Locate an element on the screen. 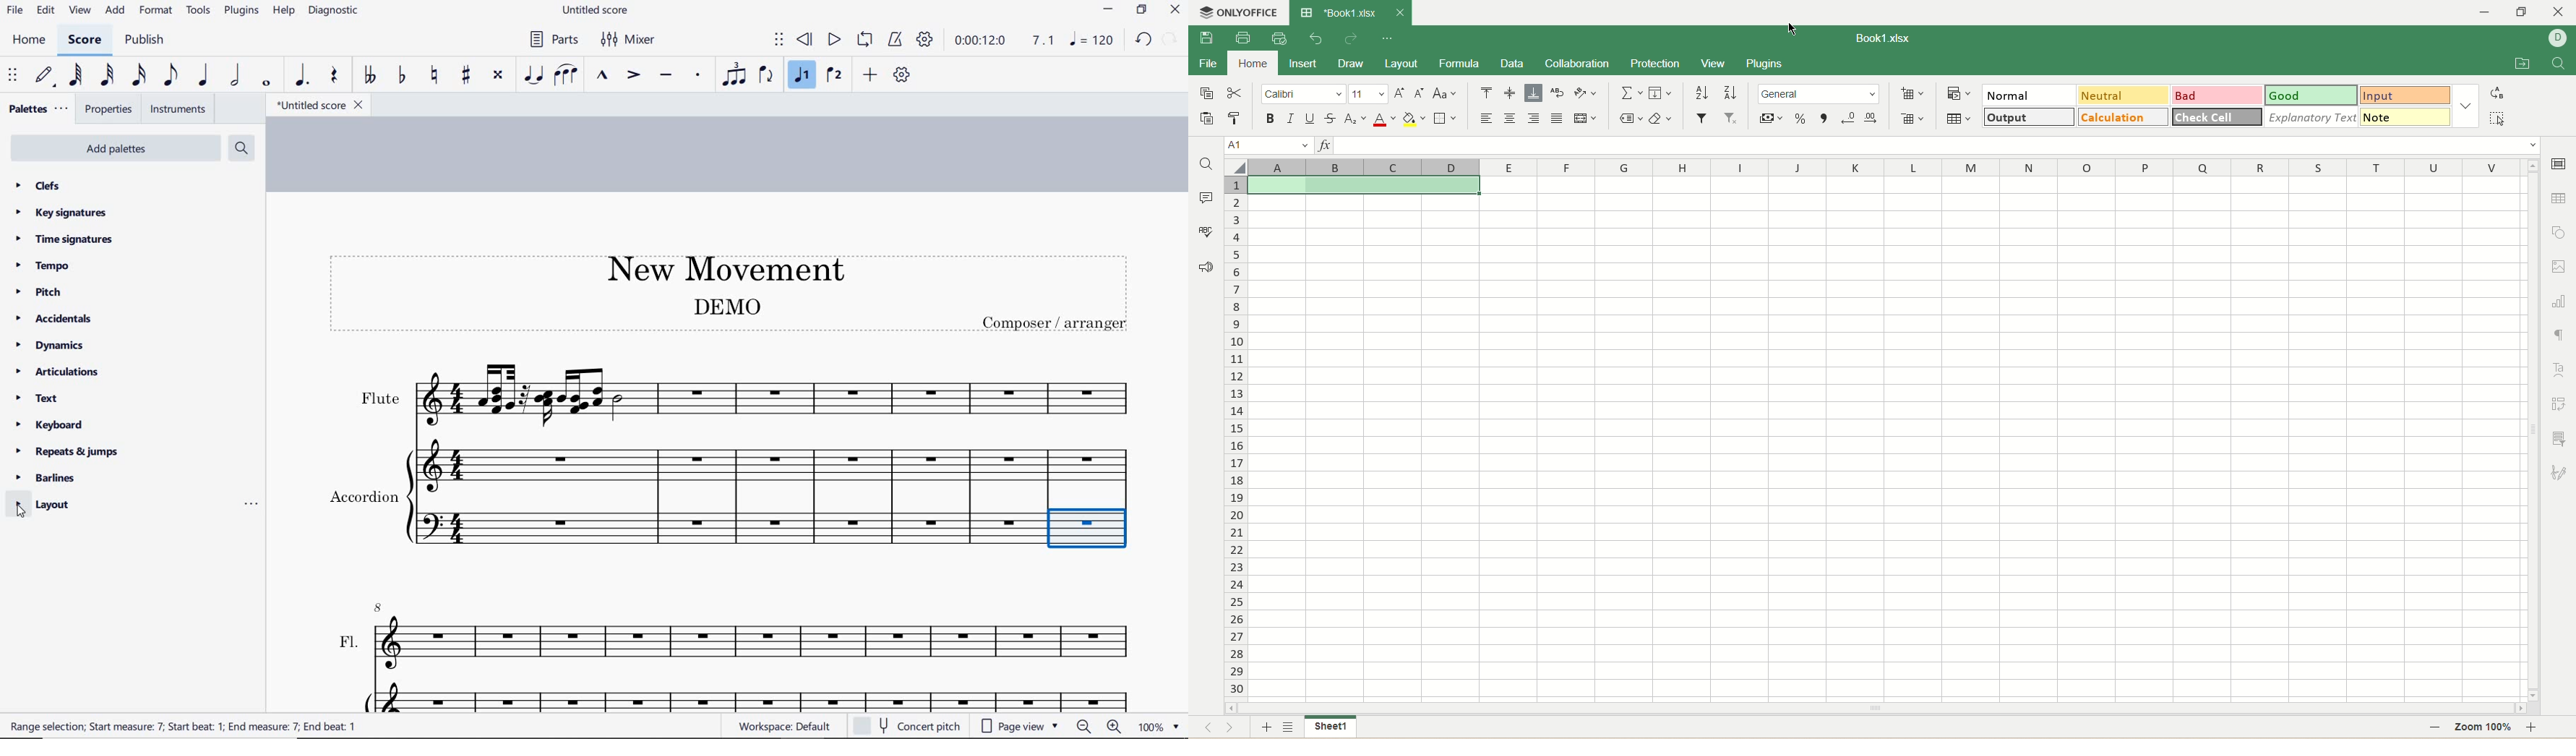 Image resolution: width=2576 pixels, height=756 pixels. metronome is located at coordinates (894, 40).